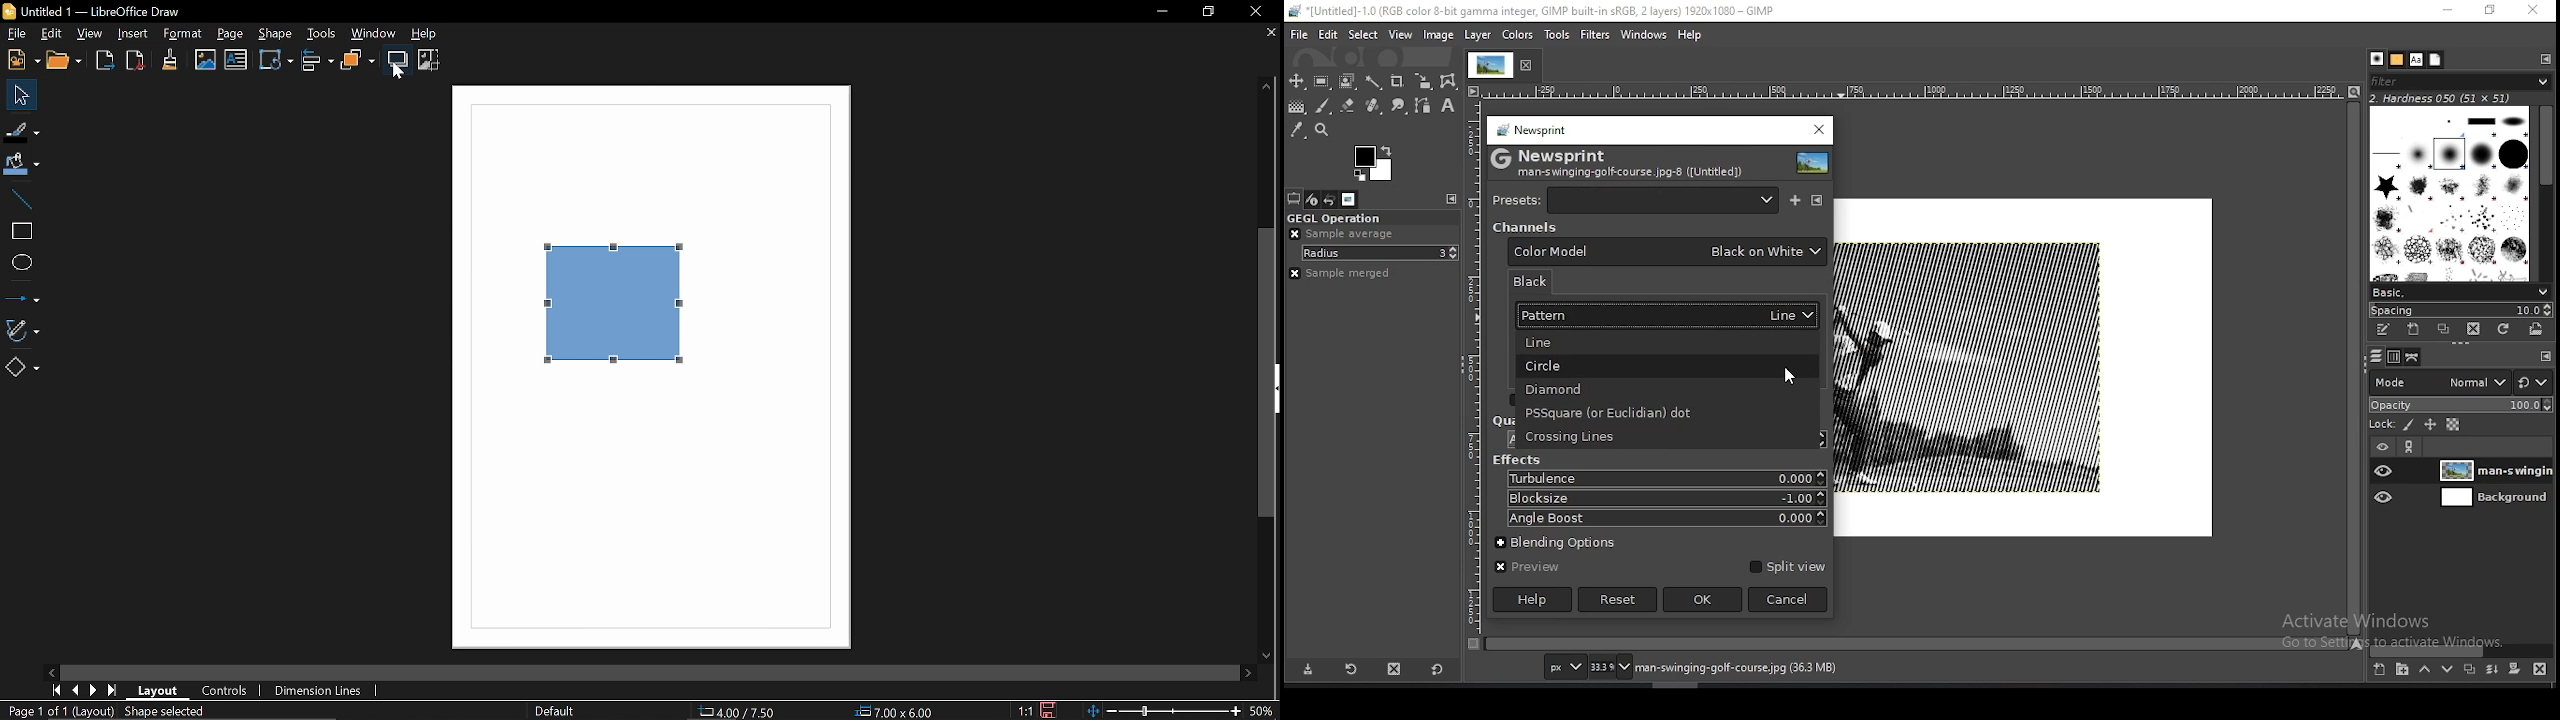 The height and width of the screenshot is (728, 2576). I want to click on tool options, so click(1294, 198).